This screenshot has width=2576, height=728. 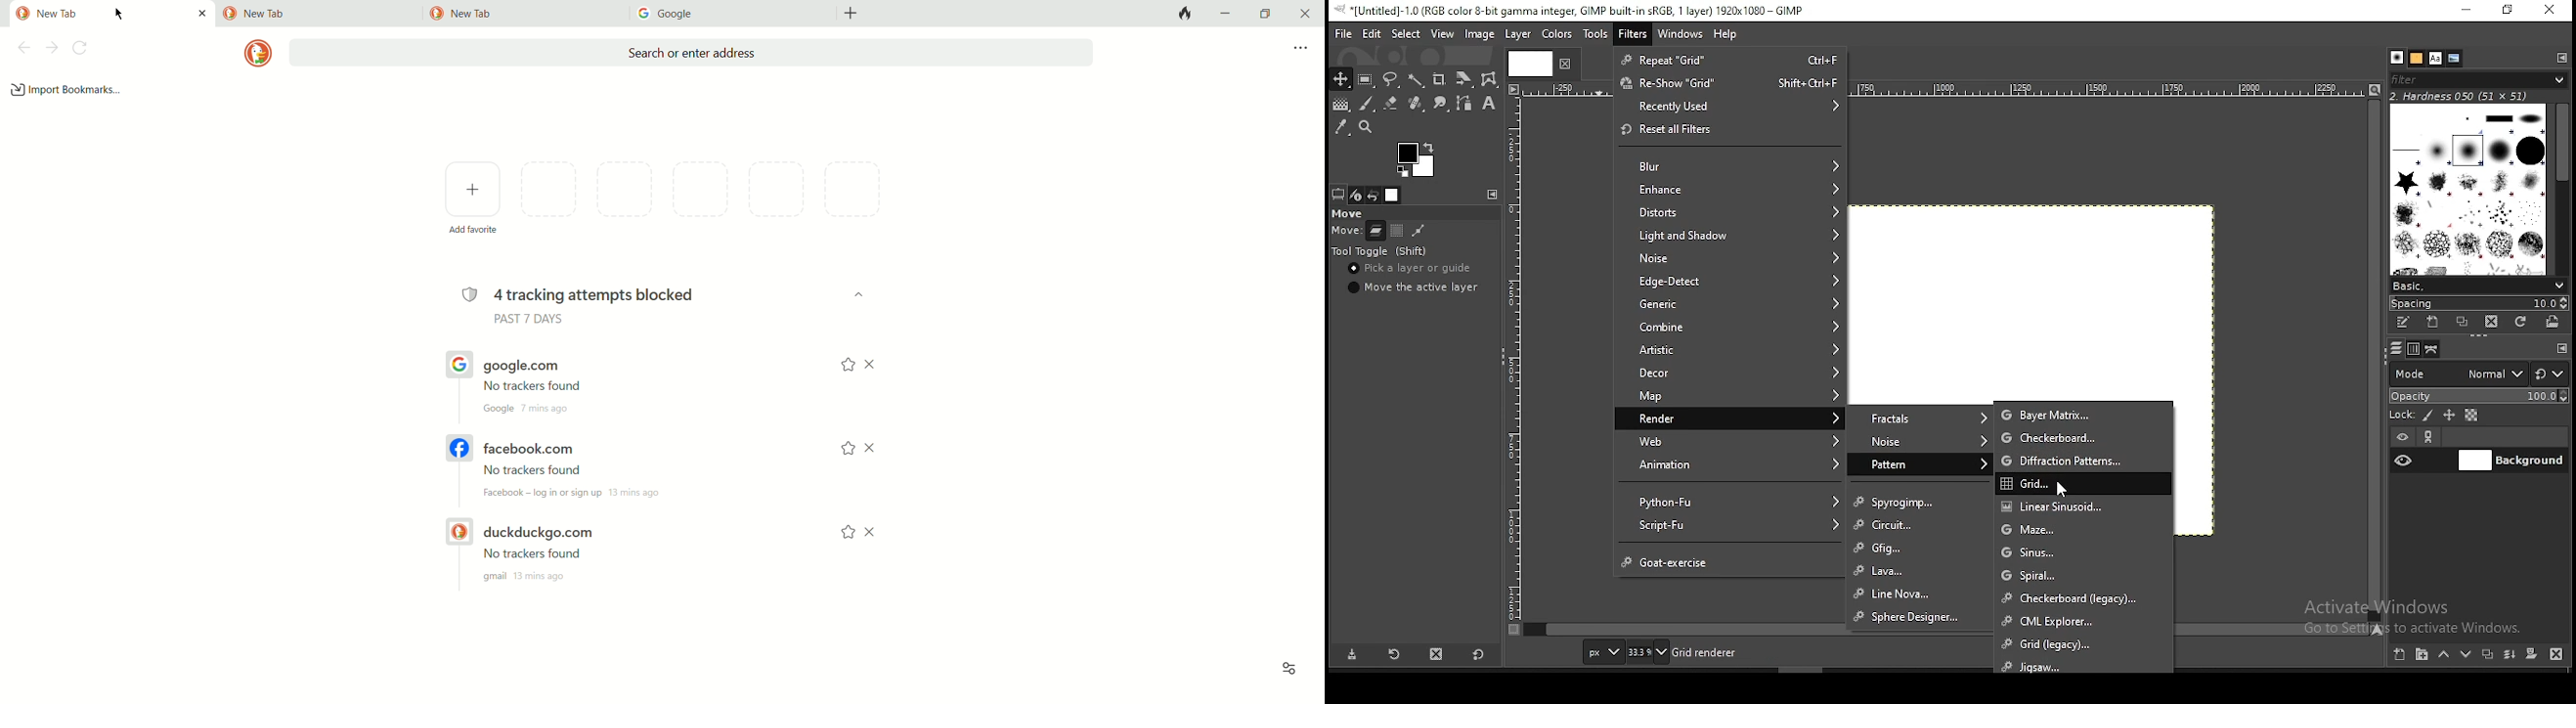 What do you see at coordinates (1443, 105) in the screenshot?
I see `smudge tool` at bounding box center [1443, 105].